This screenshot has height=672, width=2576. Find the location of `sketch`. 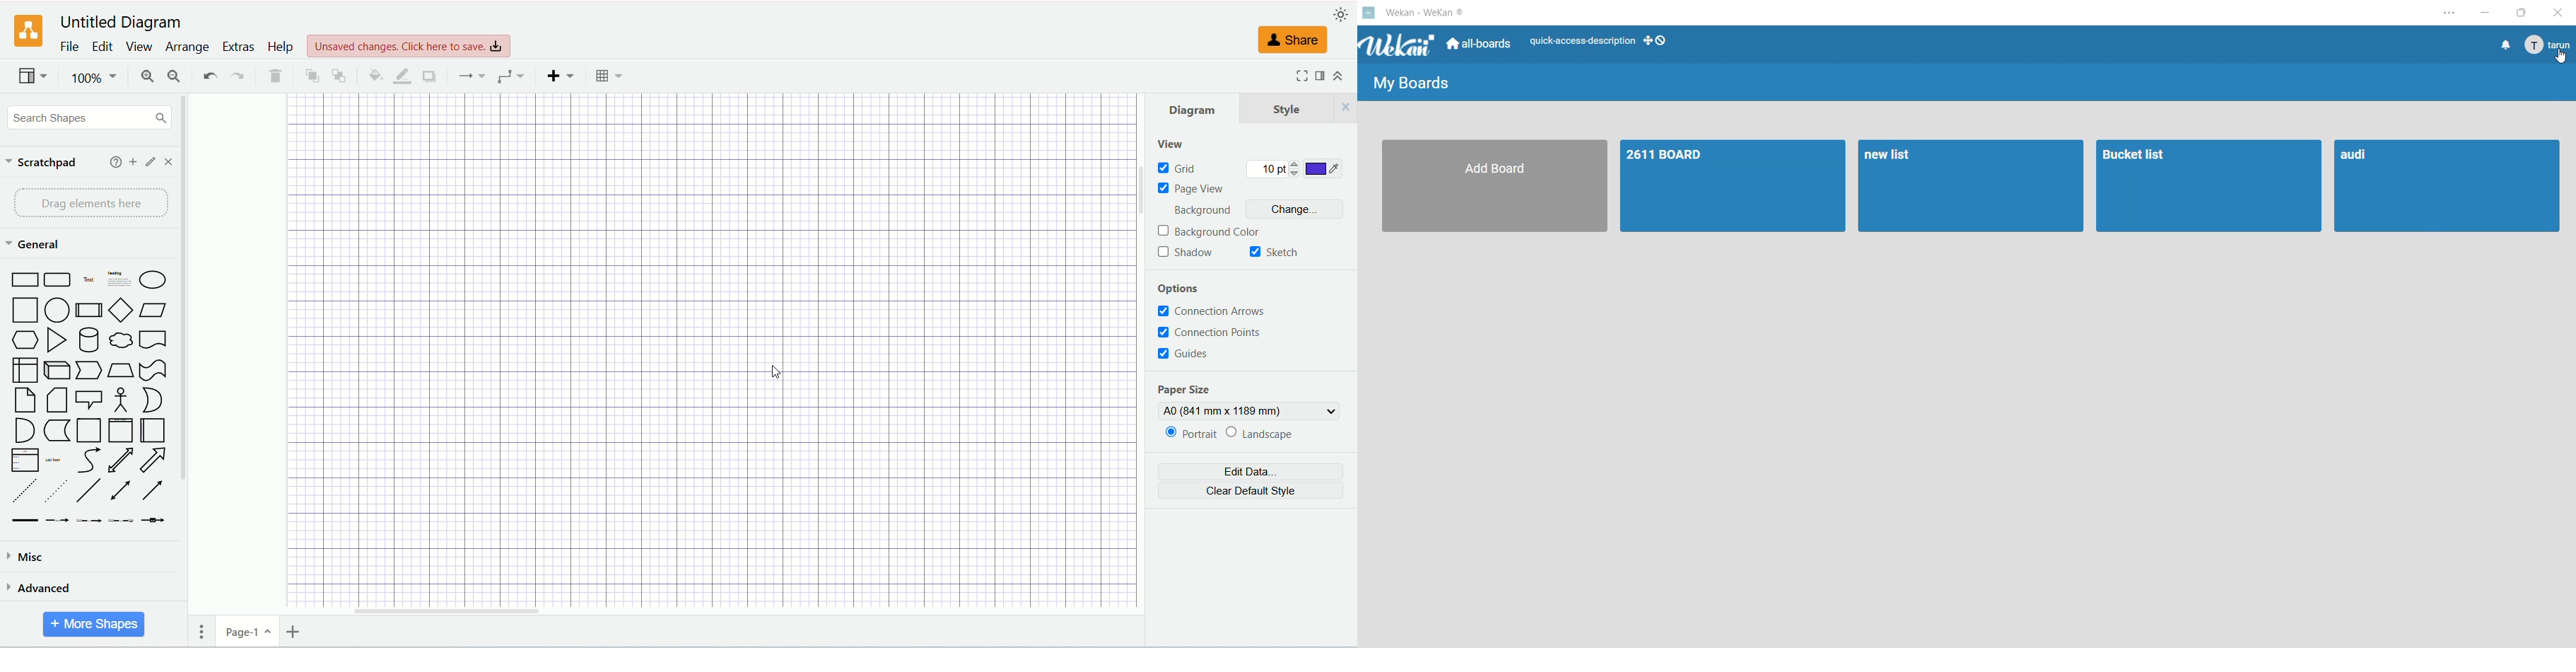

sketch is located at coordinates (1275, 253).